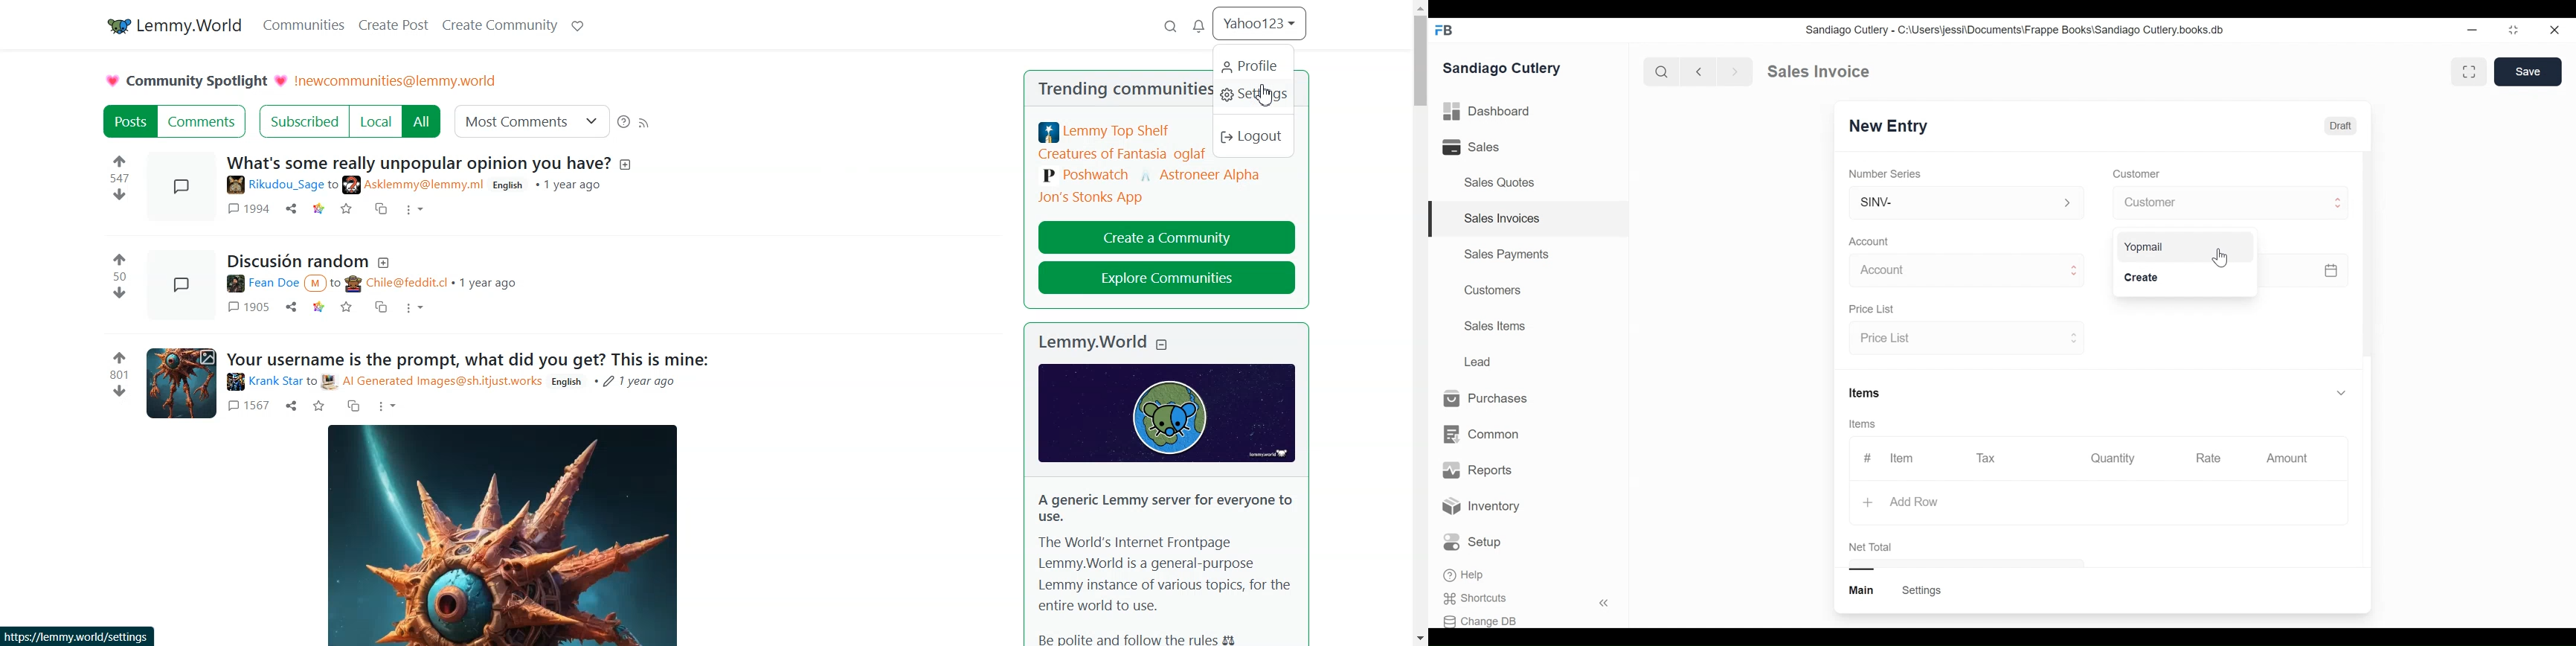 The width and height of the screenshot is (2576, 672). I want to click on Amount, so click(2287, 458).